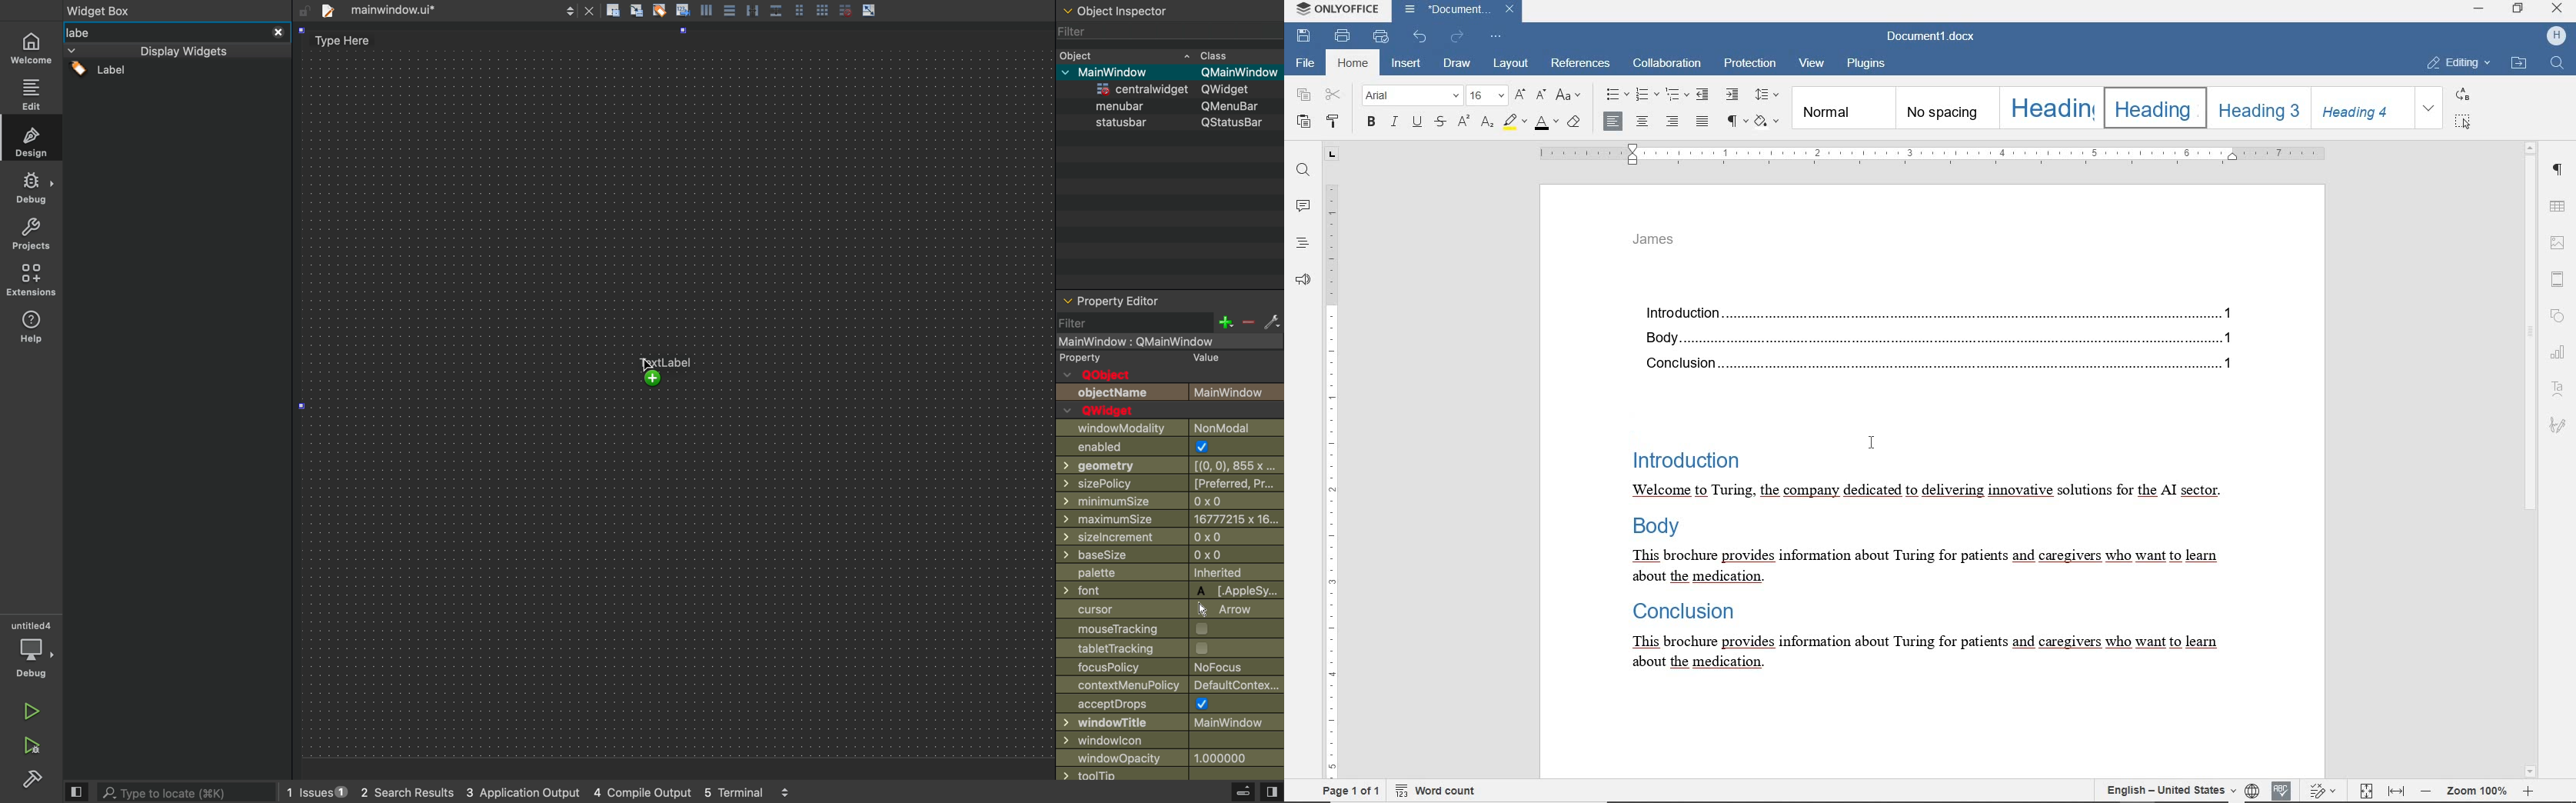 The width and height of the screenshot is (2576, 812). What do you see at coordinates (824, 8) in the screenshot?
I see `grid` at bounding box center [824, 8].